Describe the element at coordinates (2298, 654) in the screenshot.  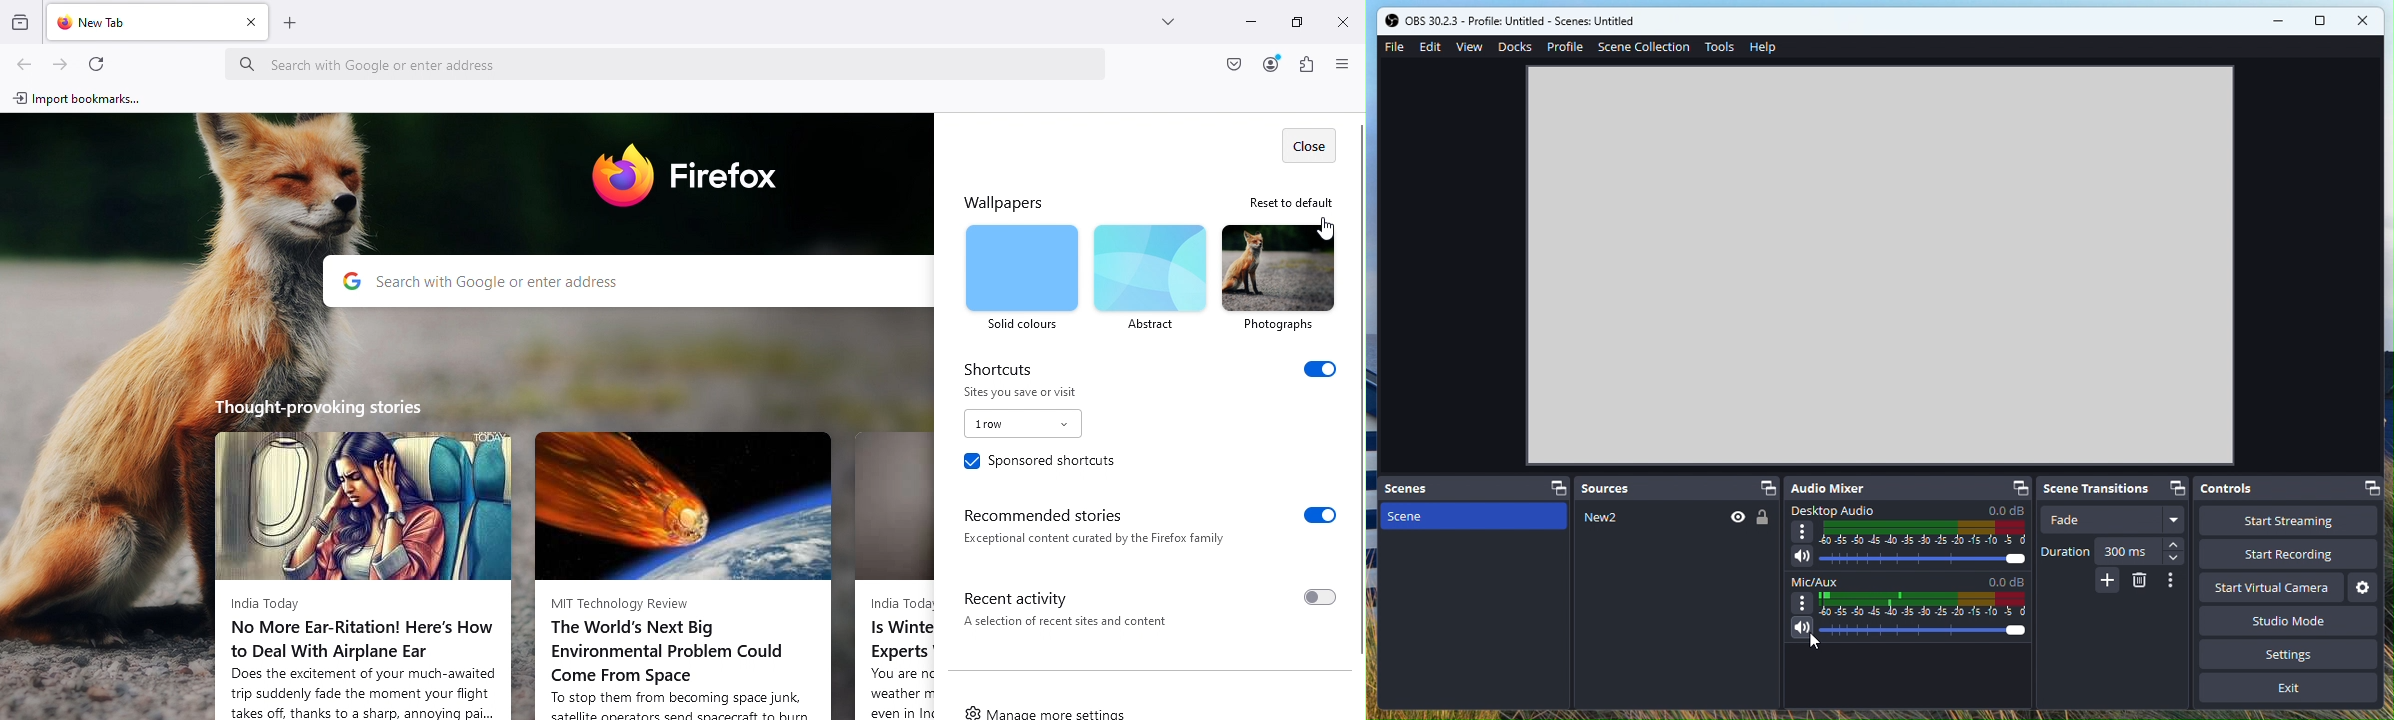
I see `Settinhs` at that location.